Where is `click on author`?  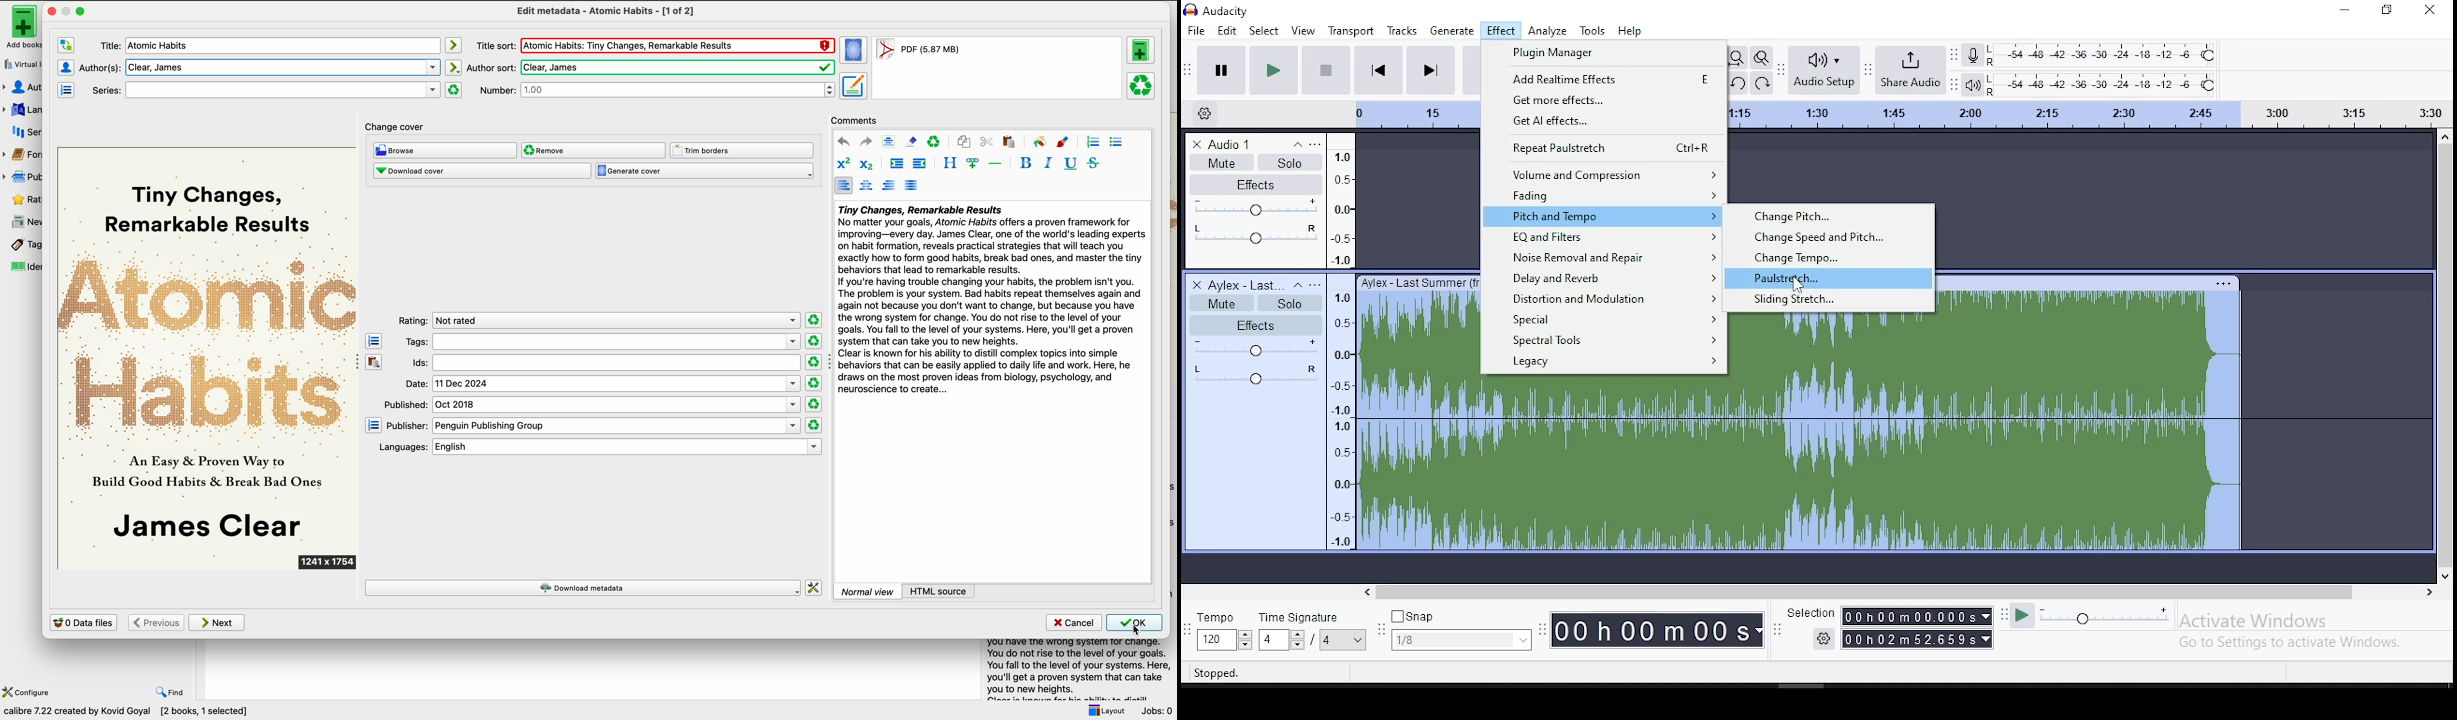
click on author is located at coordinates (108, 45).